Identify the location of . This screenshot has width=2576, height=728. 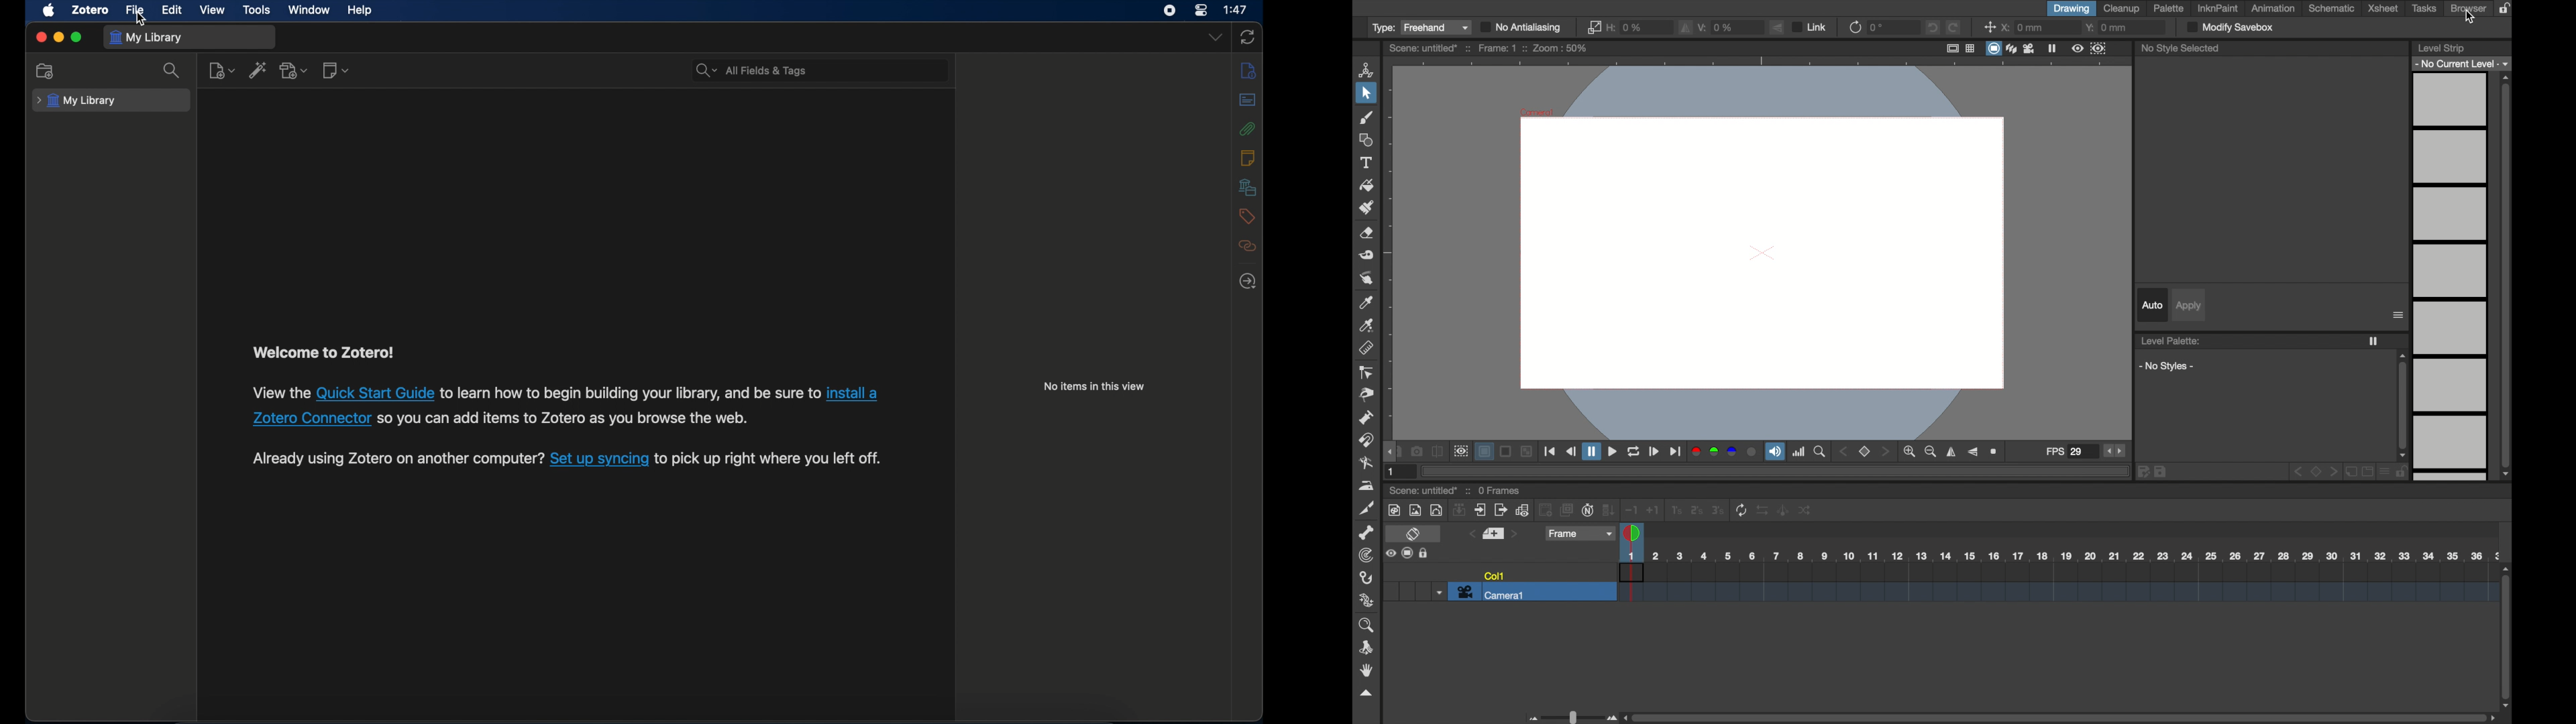
(374, 393).